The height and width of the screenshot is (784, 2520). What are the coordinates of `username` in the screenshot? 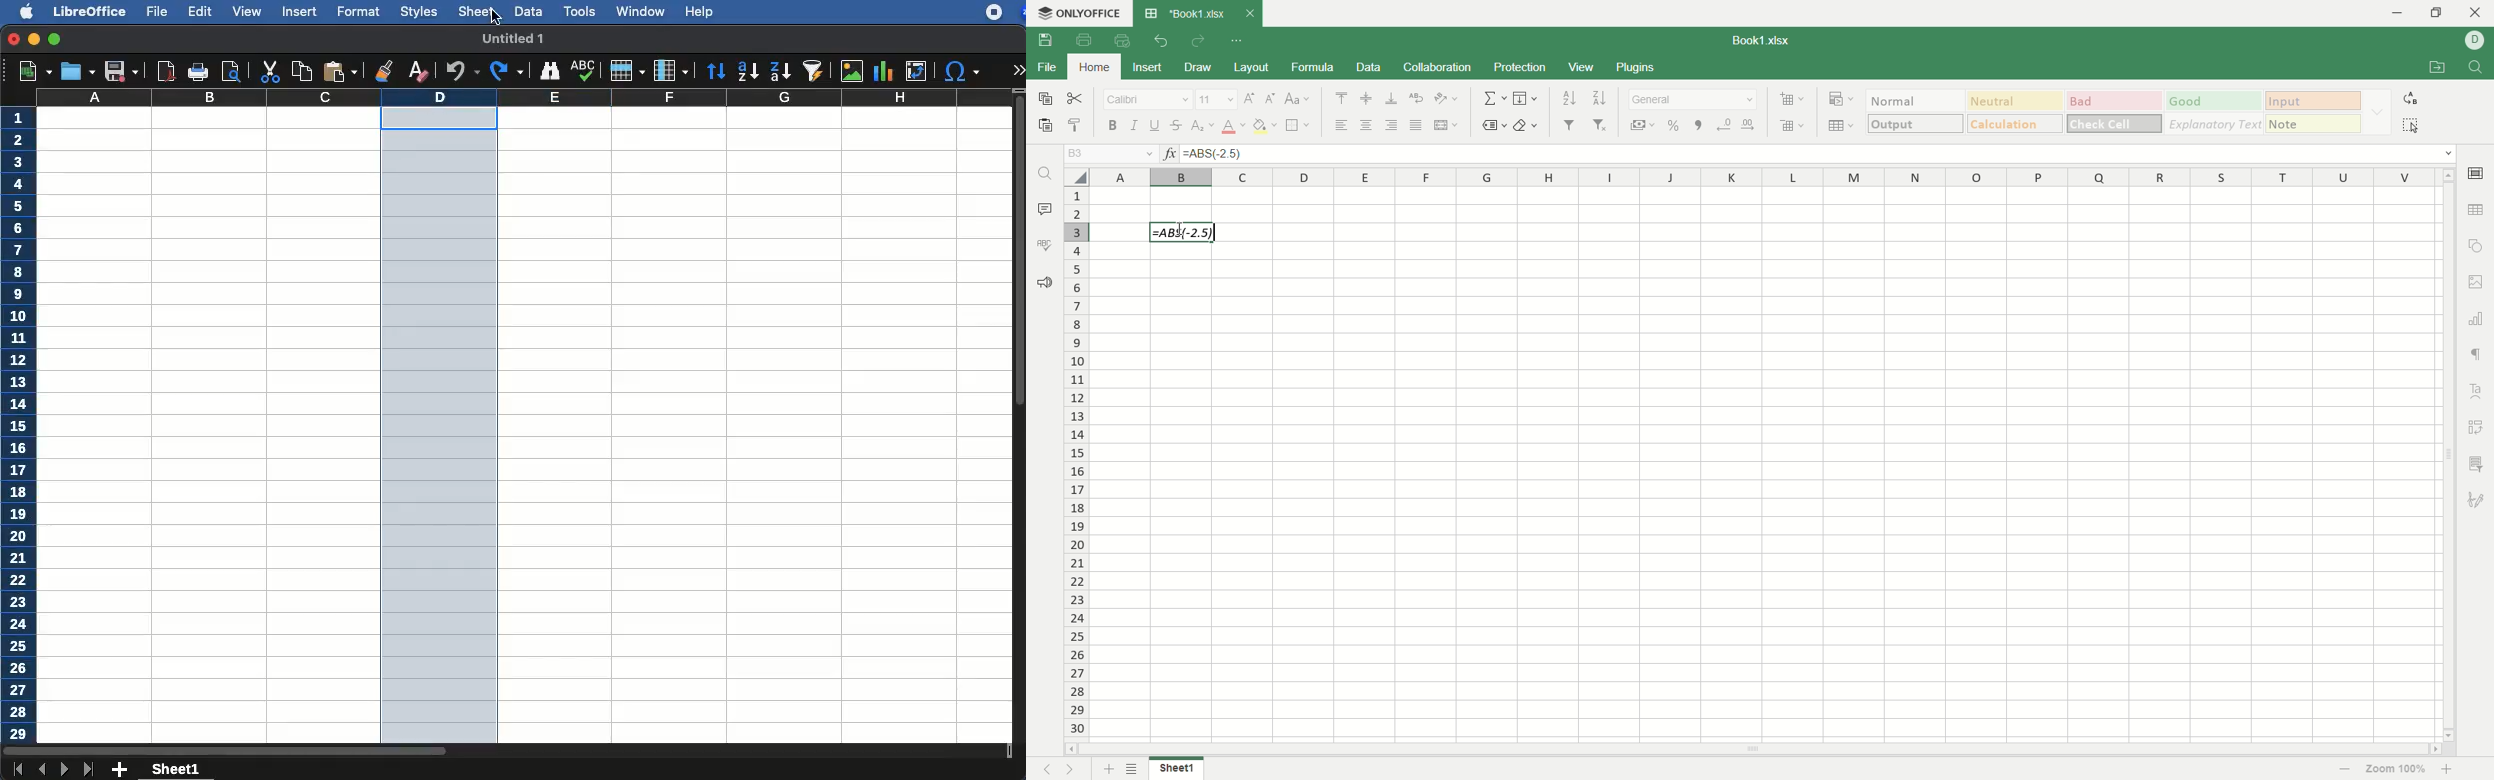 It's located at (2476, 41).